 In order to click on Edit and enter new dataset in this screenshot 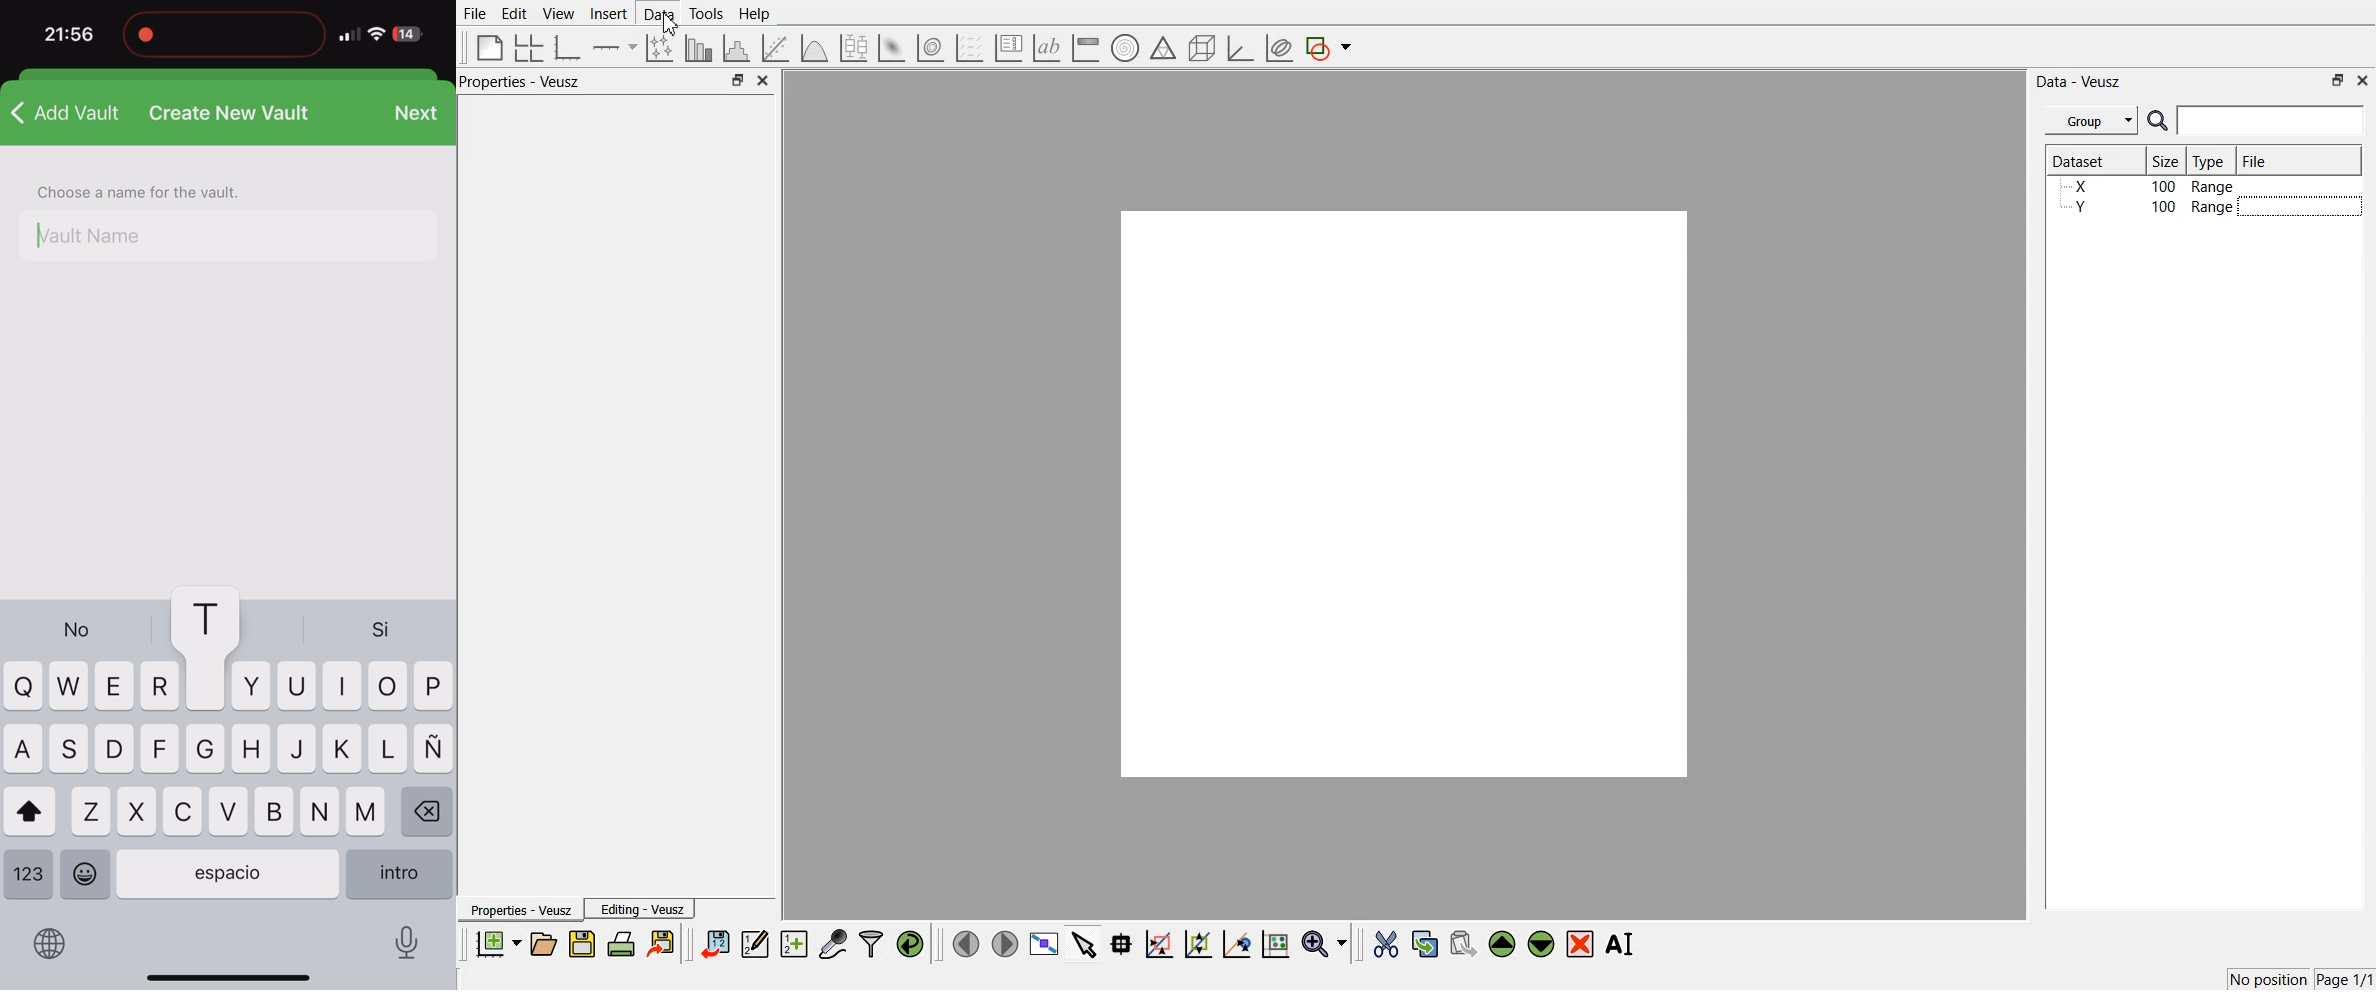, I will do `click(754, 943)`.